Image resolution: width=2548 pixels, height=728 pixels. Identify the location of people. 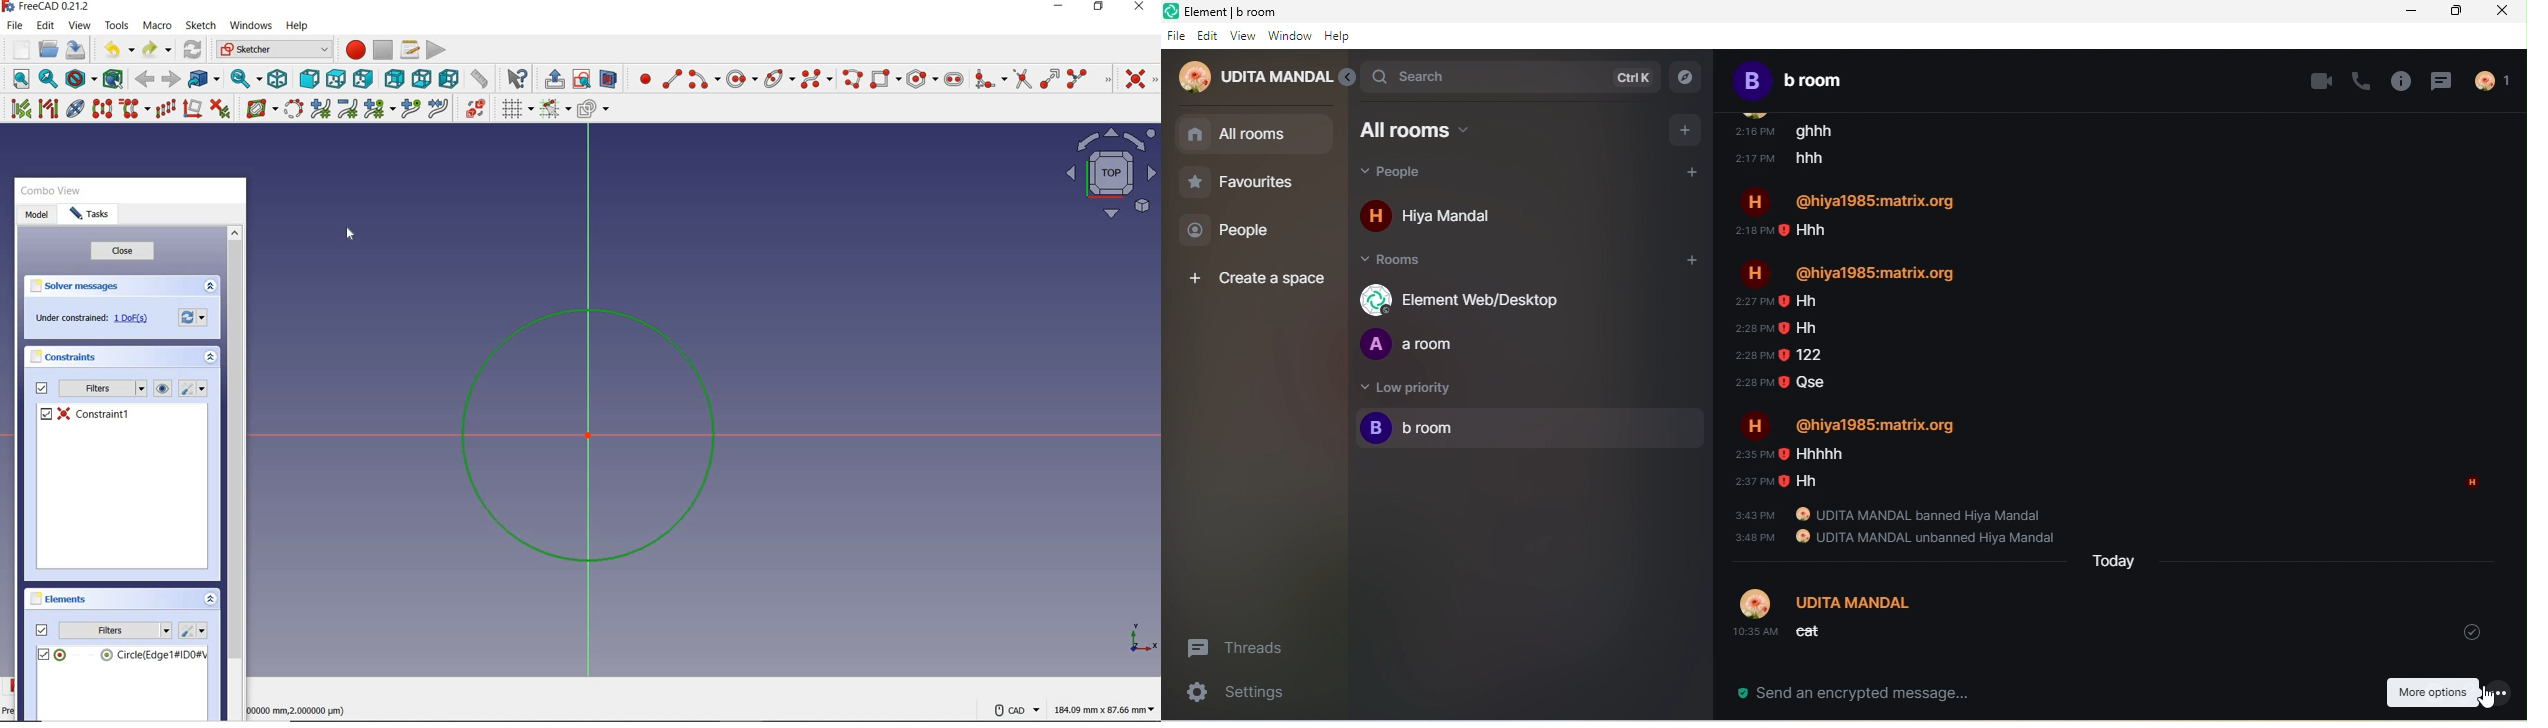
(2499, 81).